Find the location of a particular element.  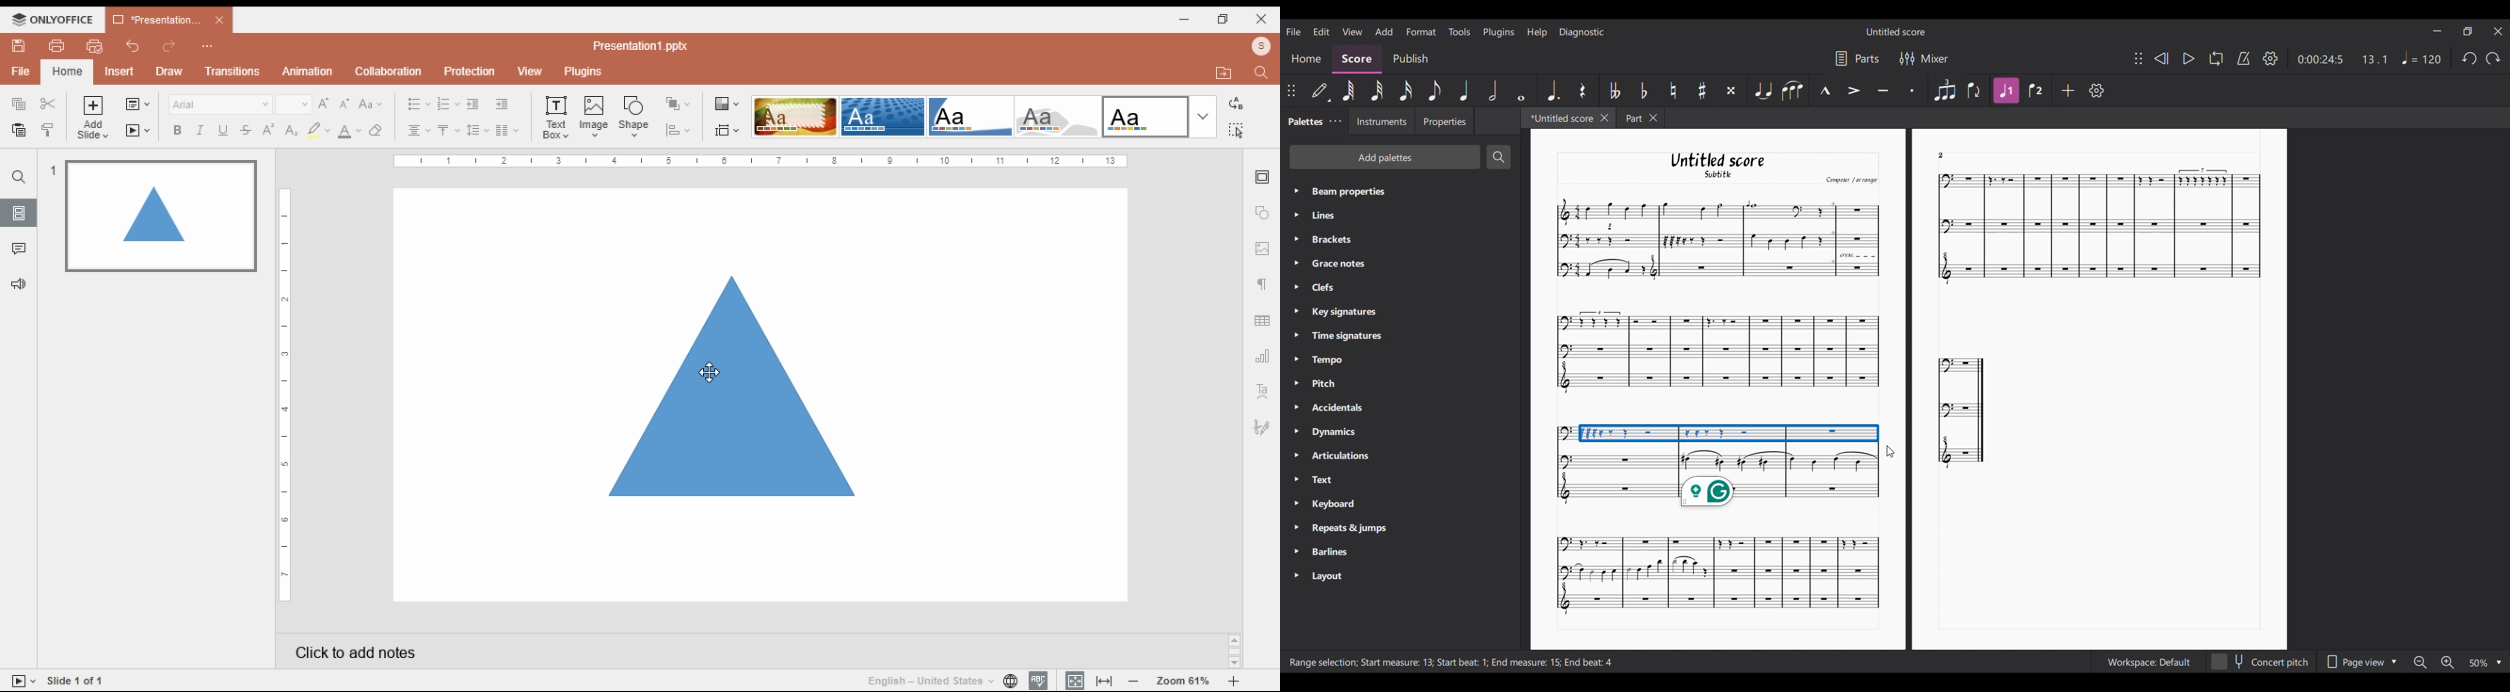

decrement font size is located at coordinates (345, 103).